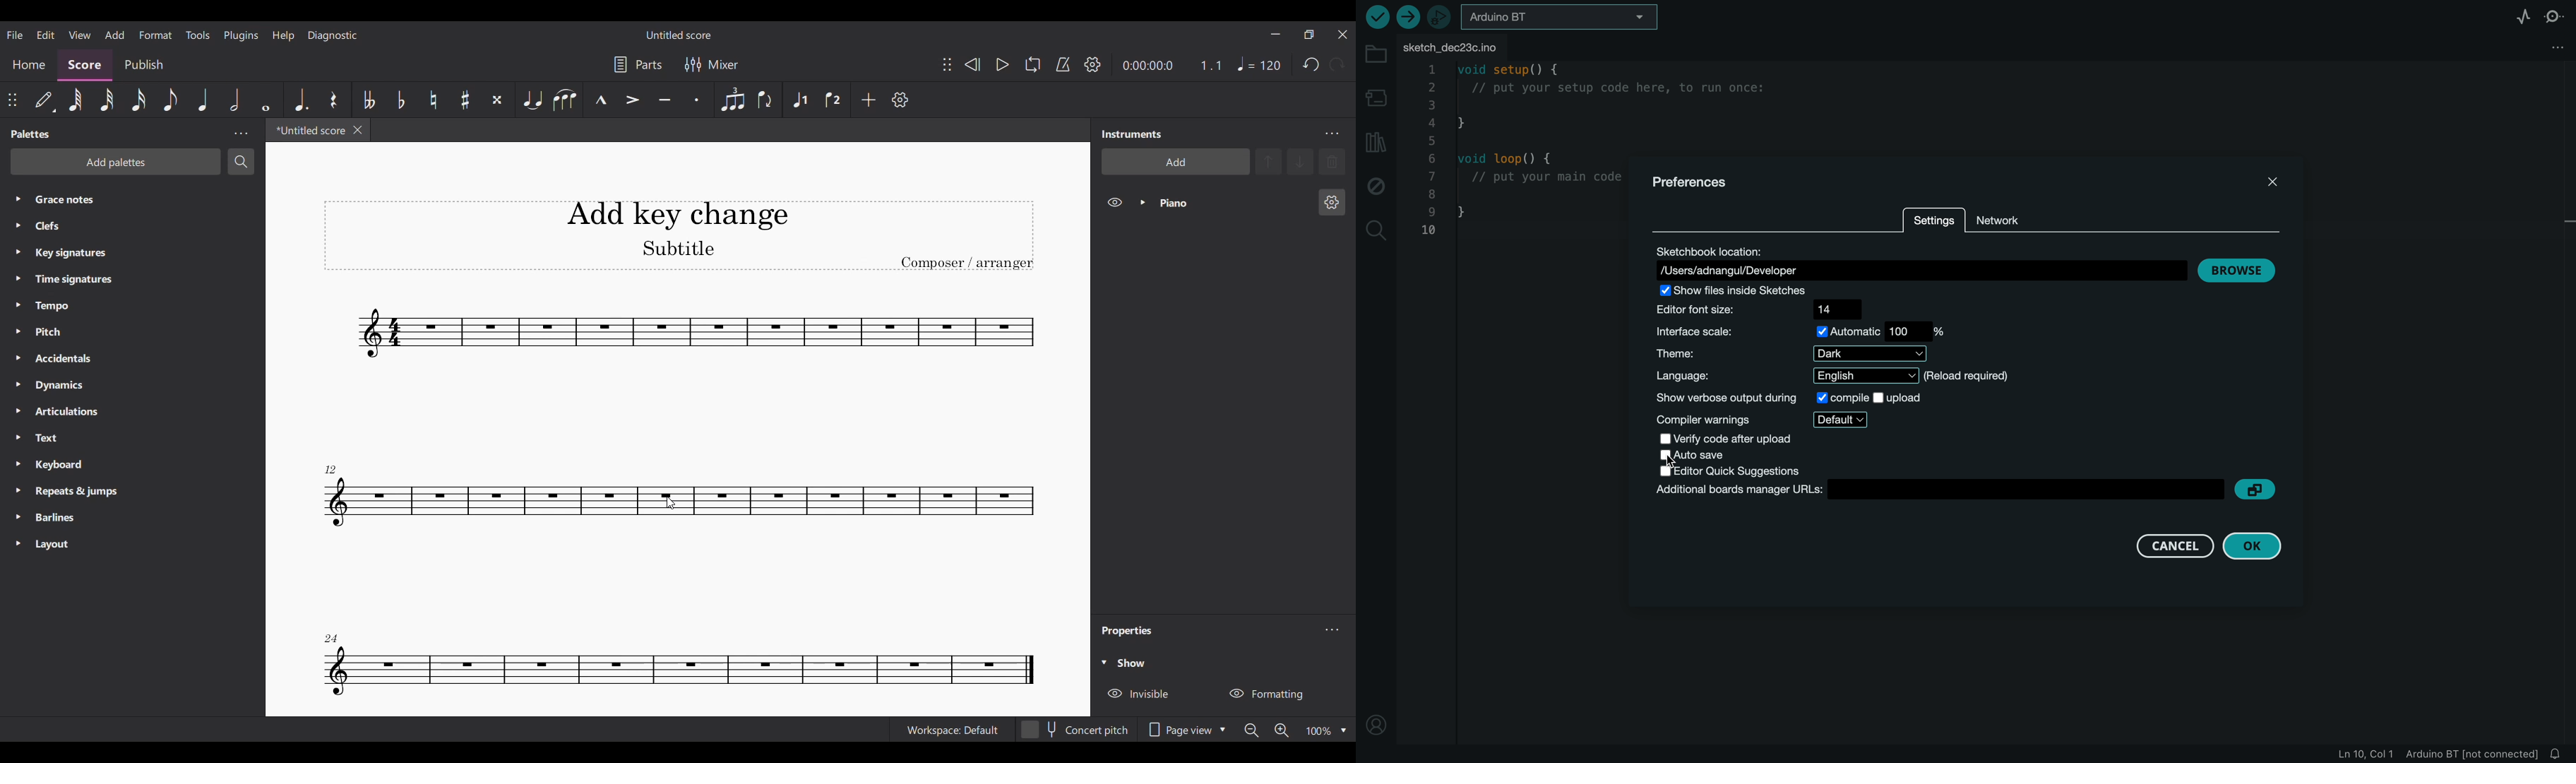  I want to click on Music score duration, so click(1173, 65).